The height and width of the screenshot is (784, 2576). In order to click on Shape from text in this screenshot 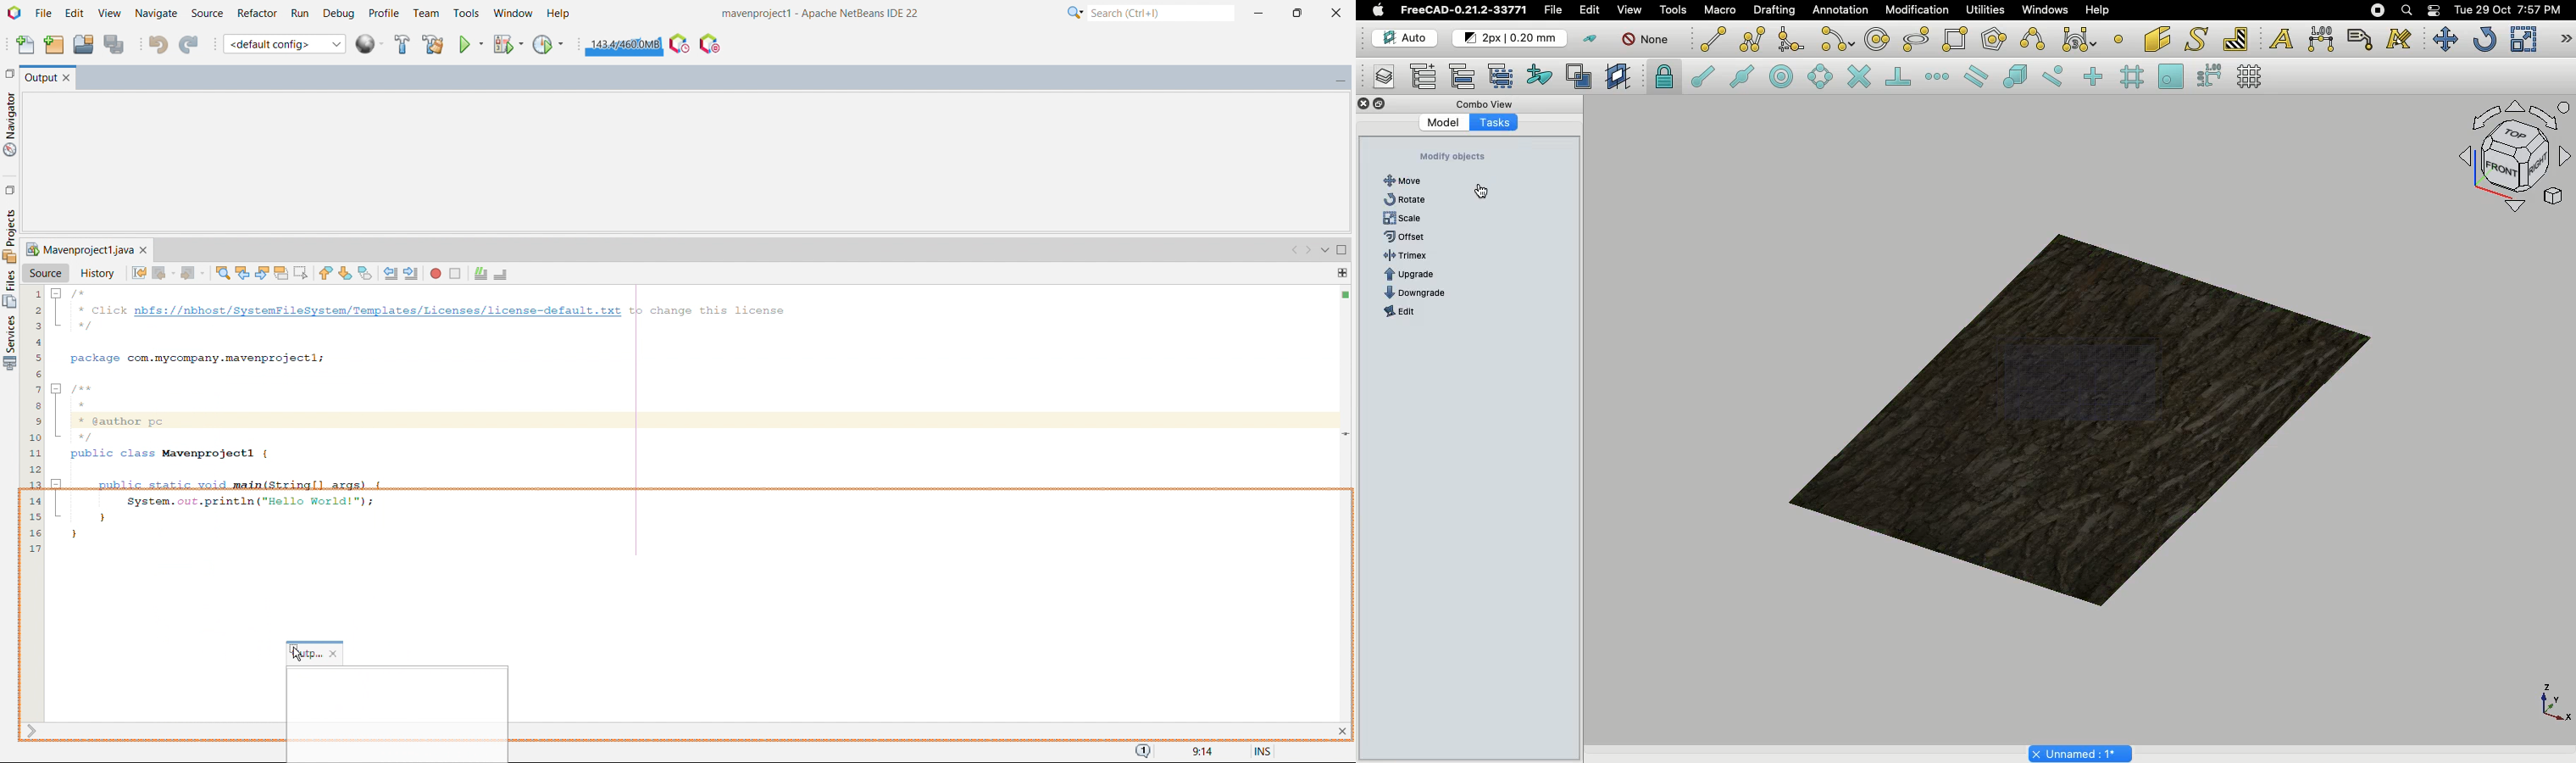, I will do `click(2199, 41)`.